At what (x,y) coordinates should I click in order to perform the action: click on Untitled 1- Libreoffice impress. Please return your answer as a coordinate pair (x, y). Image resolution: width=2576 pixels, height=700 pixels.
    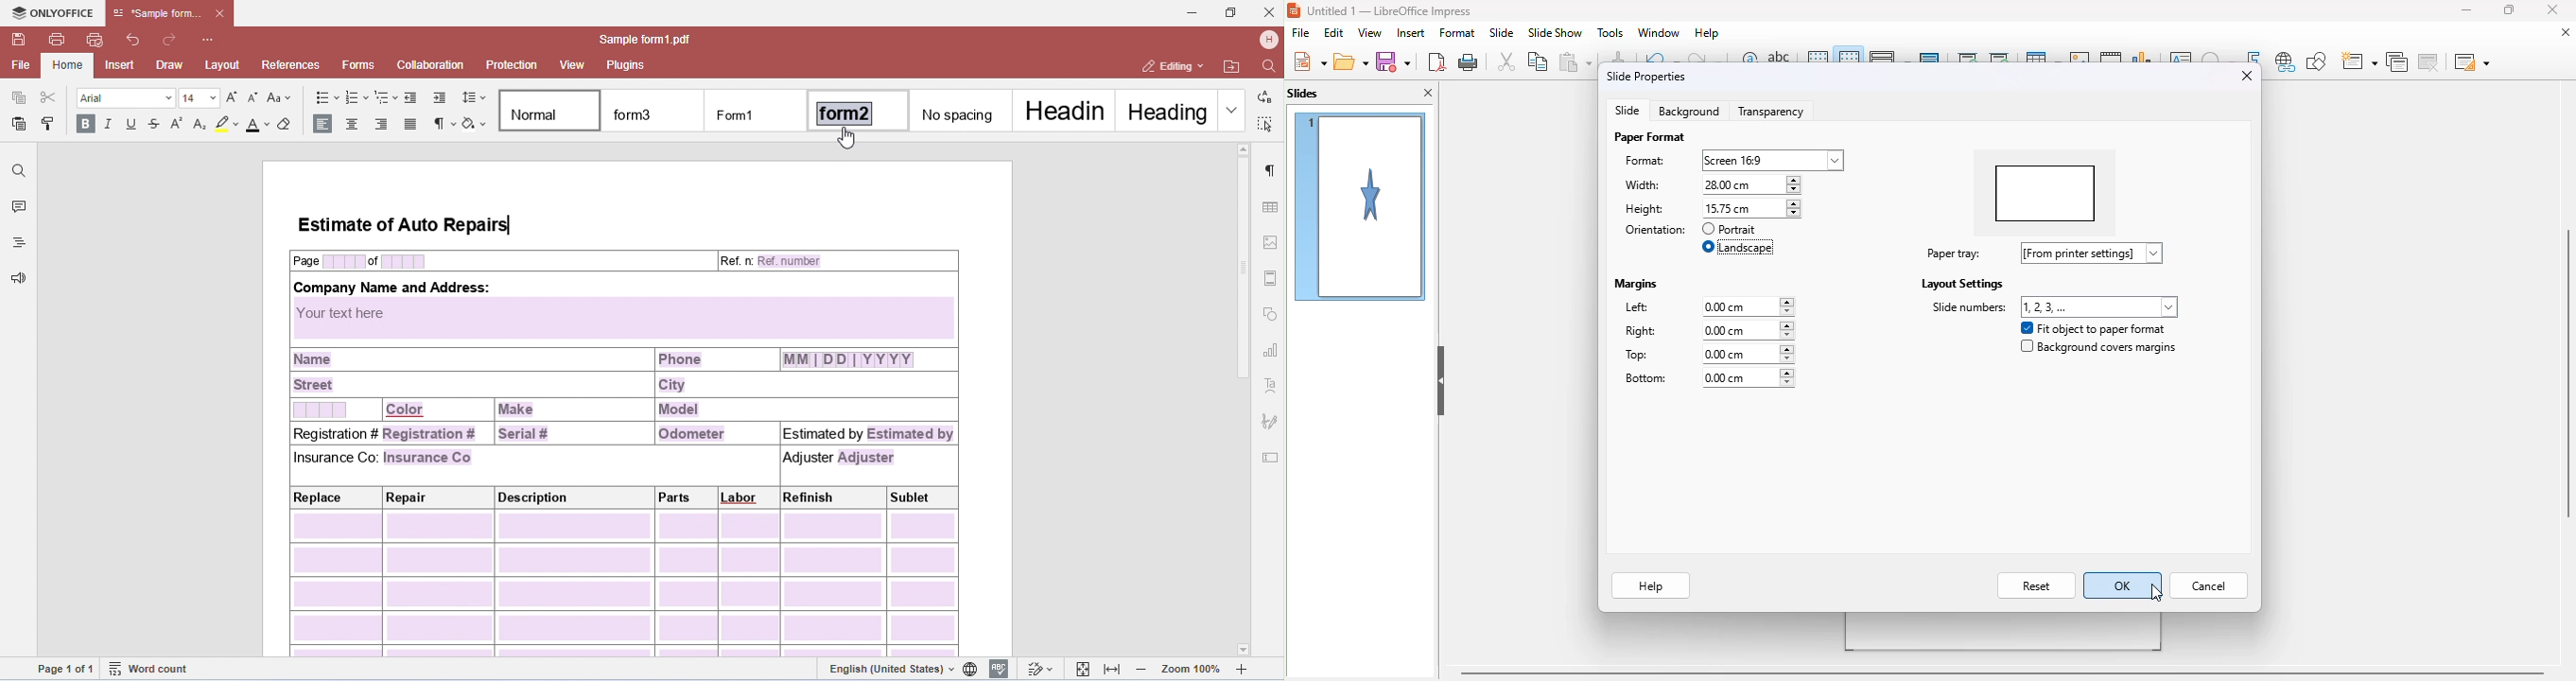
    Looking at the image, I should click on (1389, 10).